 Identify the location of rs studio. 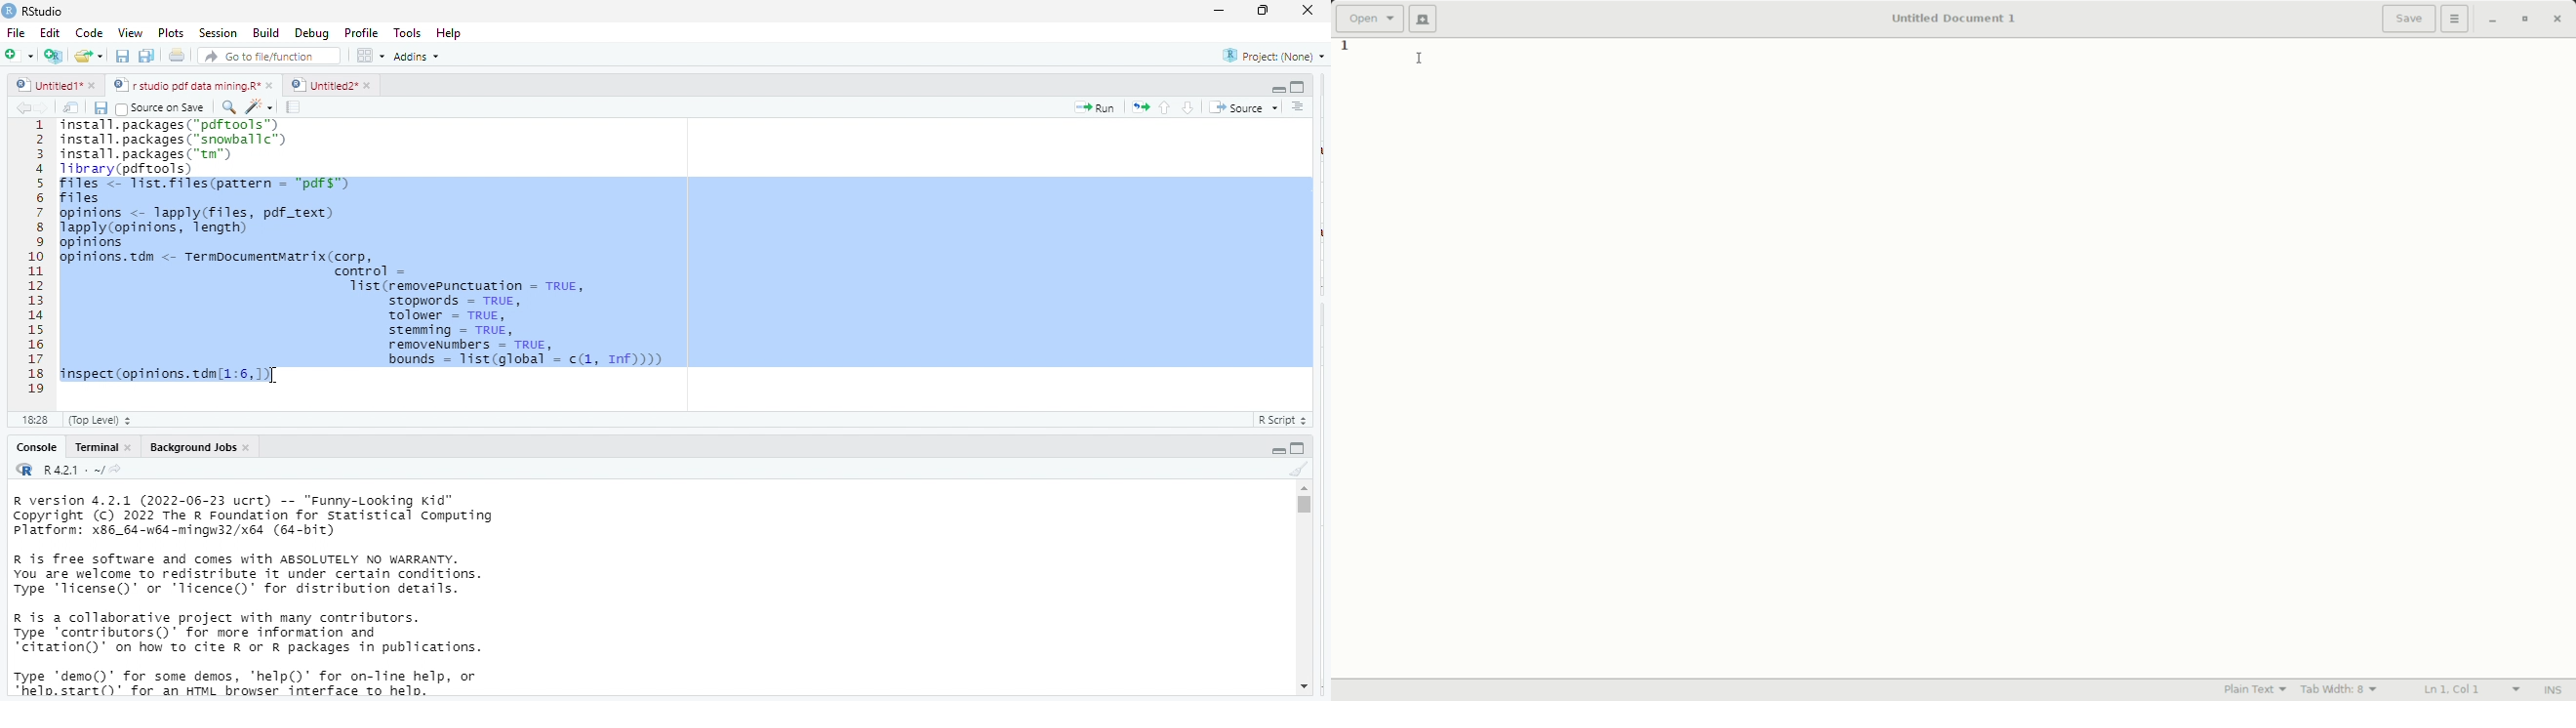
(44, 11).